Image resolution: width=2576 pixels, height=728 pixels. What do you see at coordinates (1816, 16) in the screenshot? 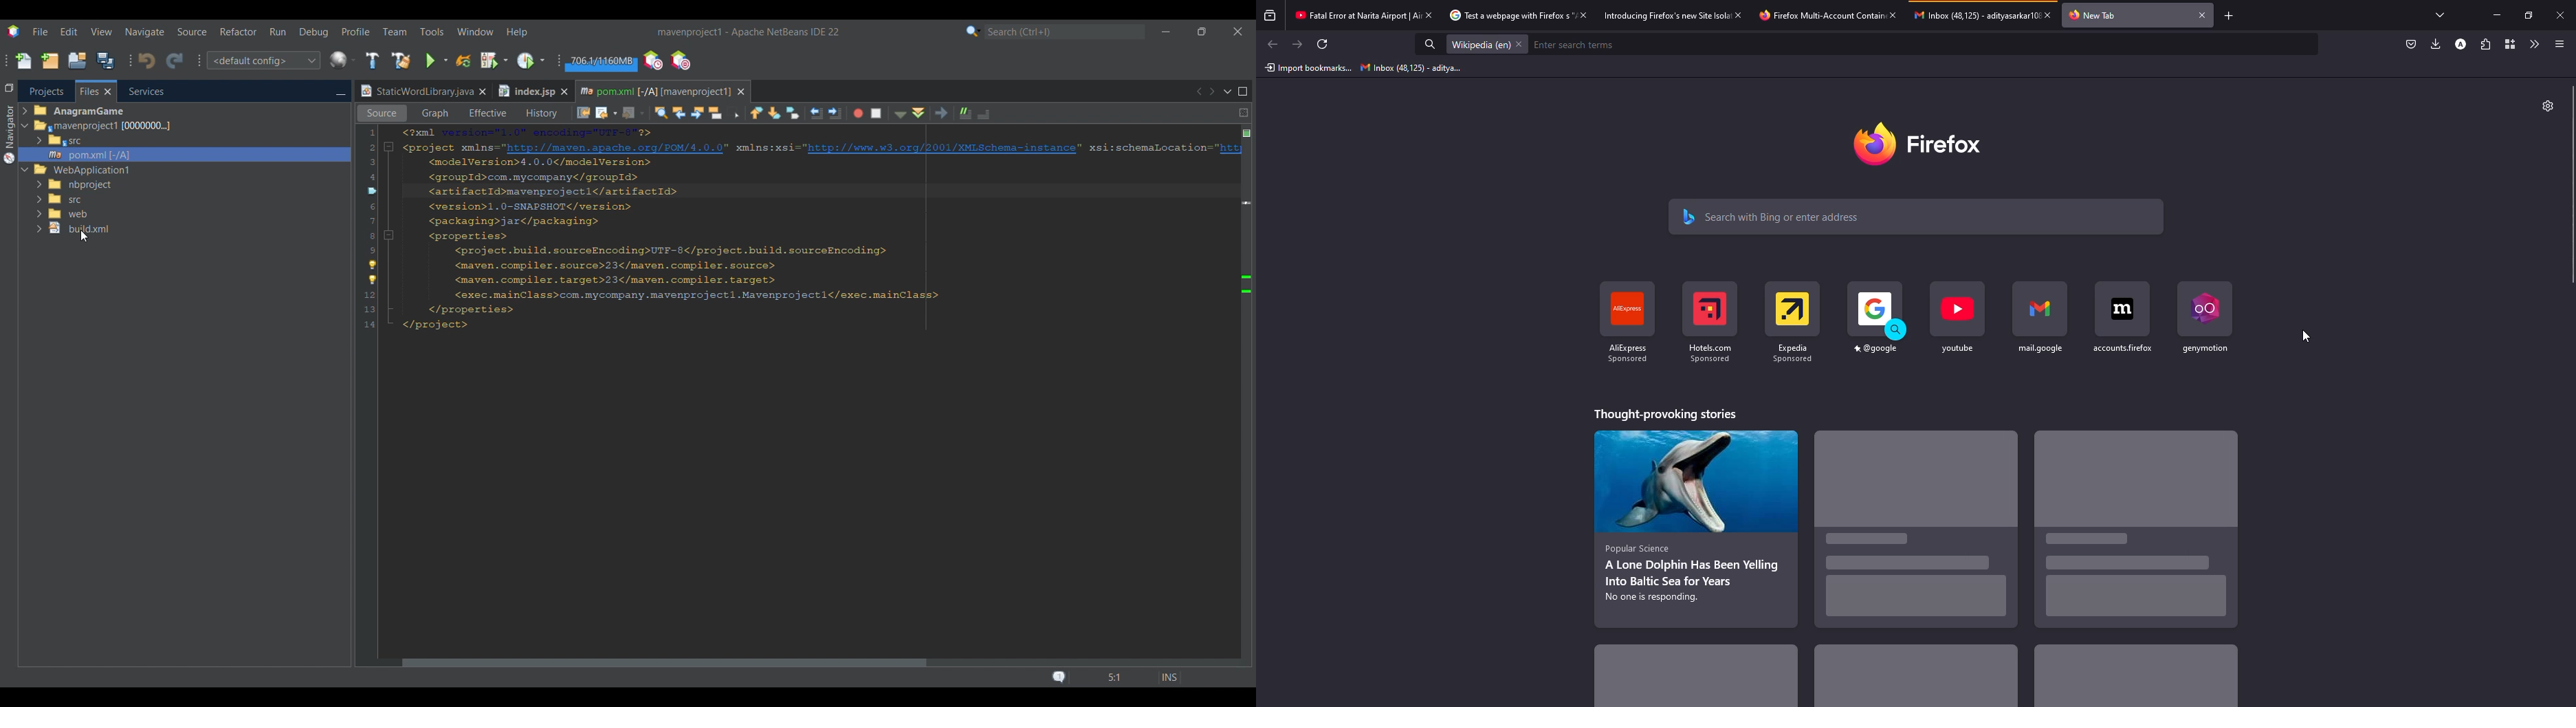
I see `tabfirefox multi-account contain` at bounding box center [1816, 16].